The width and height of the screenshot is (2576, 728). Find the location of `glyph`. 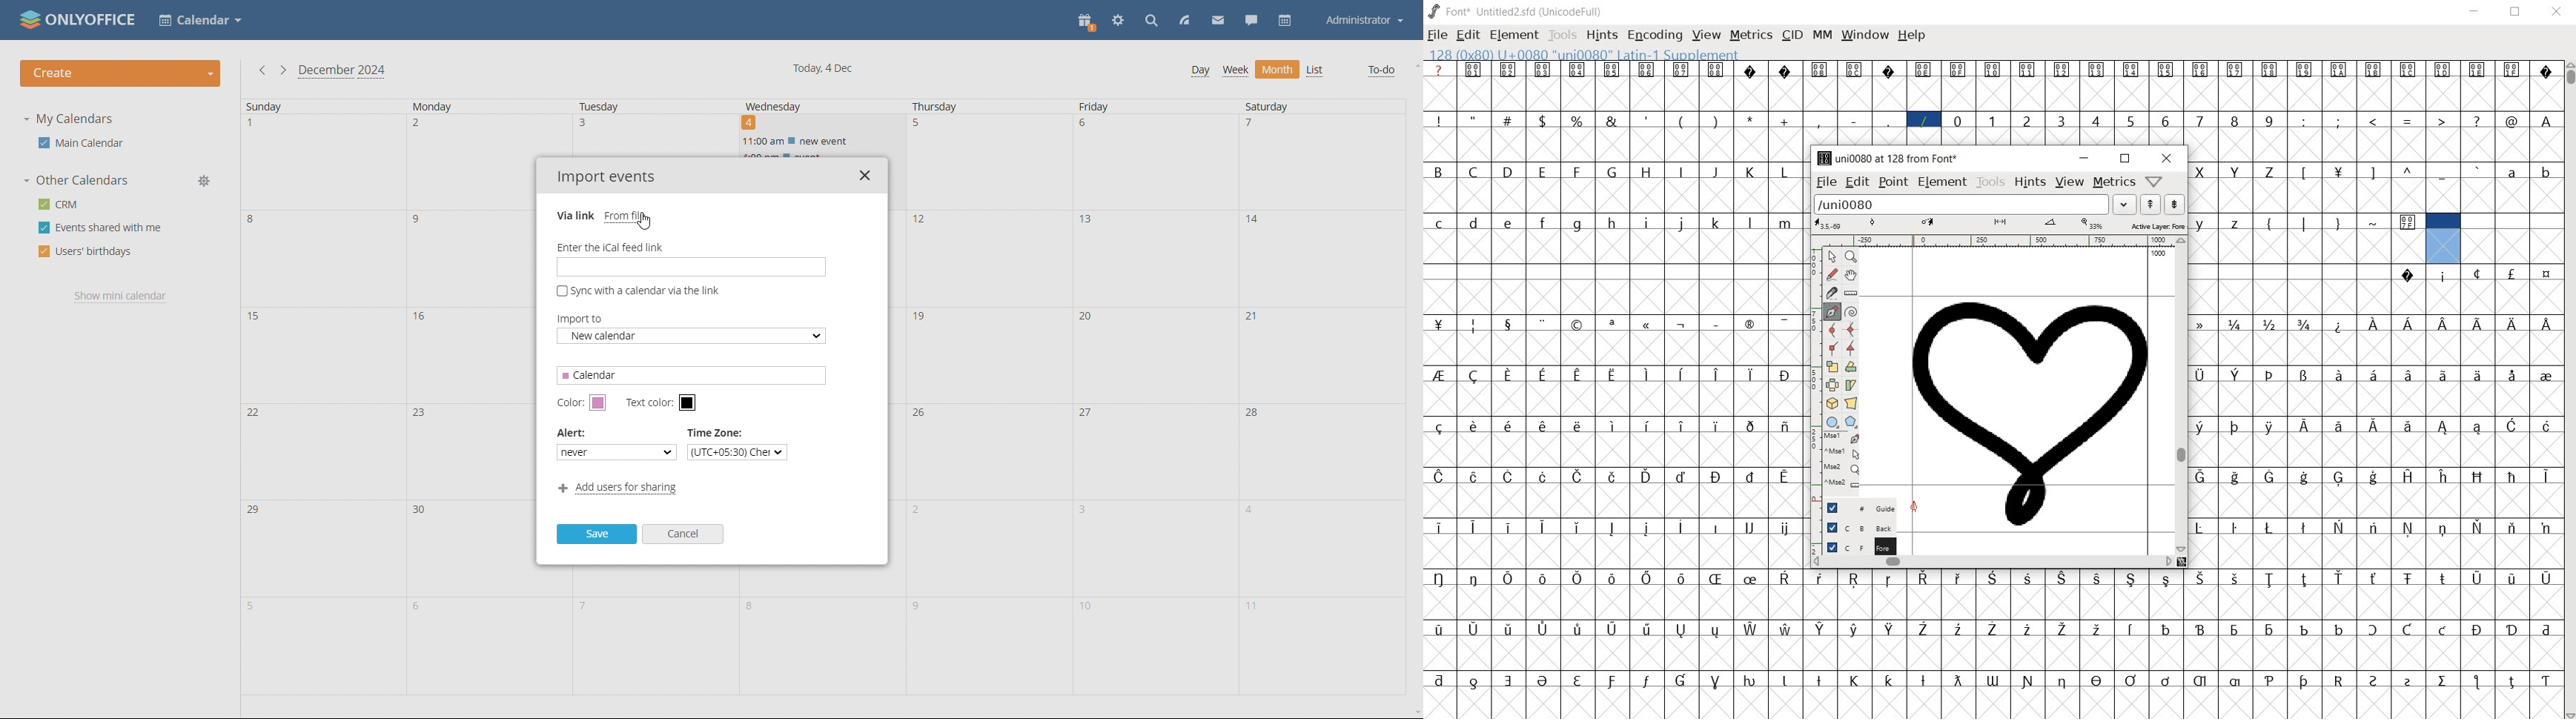

glyph is located at coordinates (2373, 374).